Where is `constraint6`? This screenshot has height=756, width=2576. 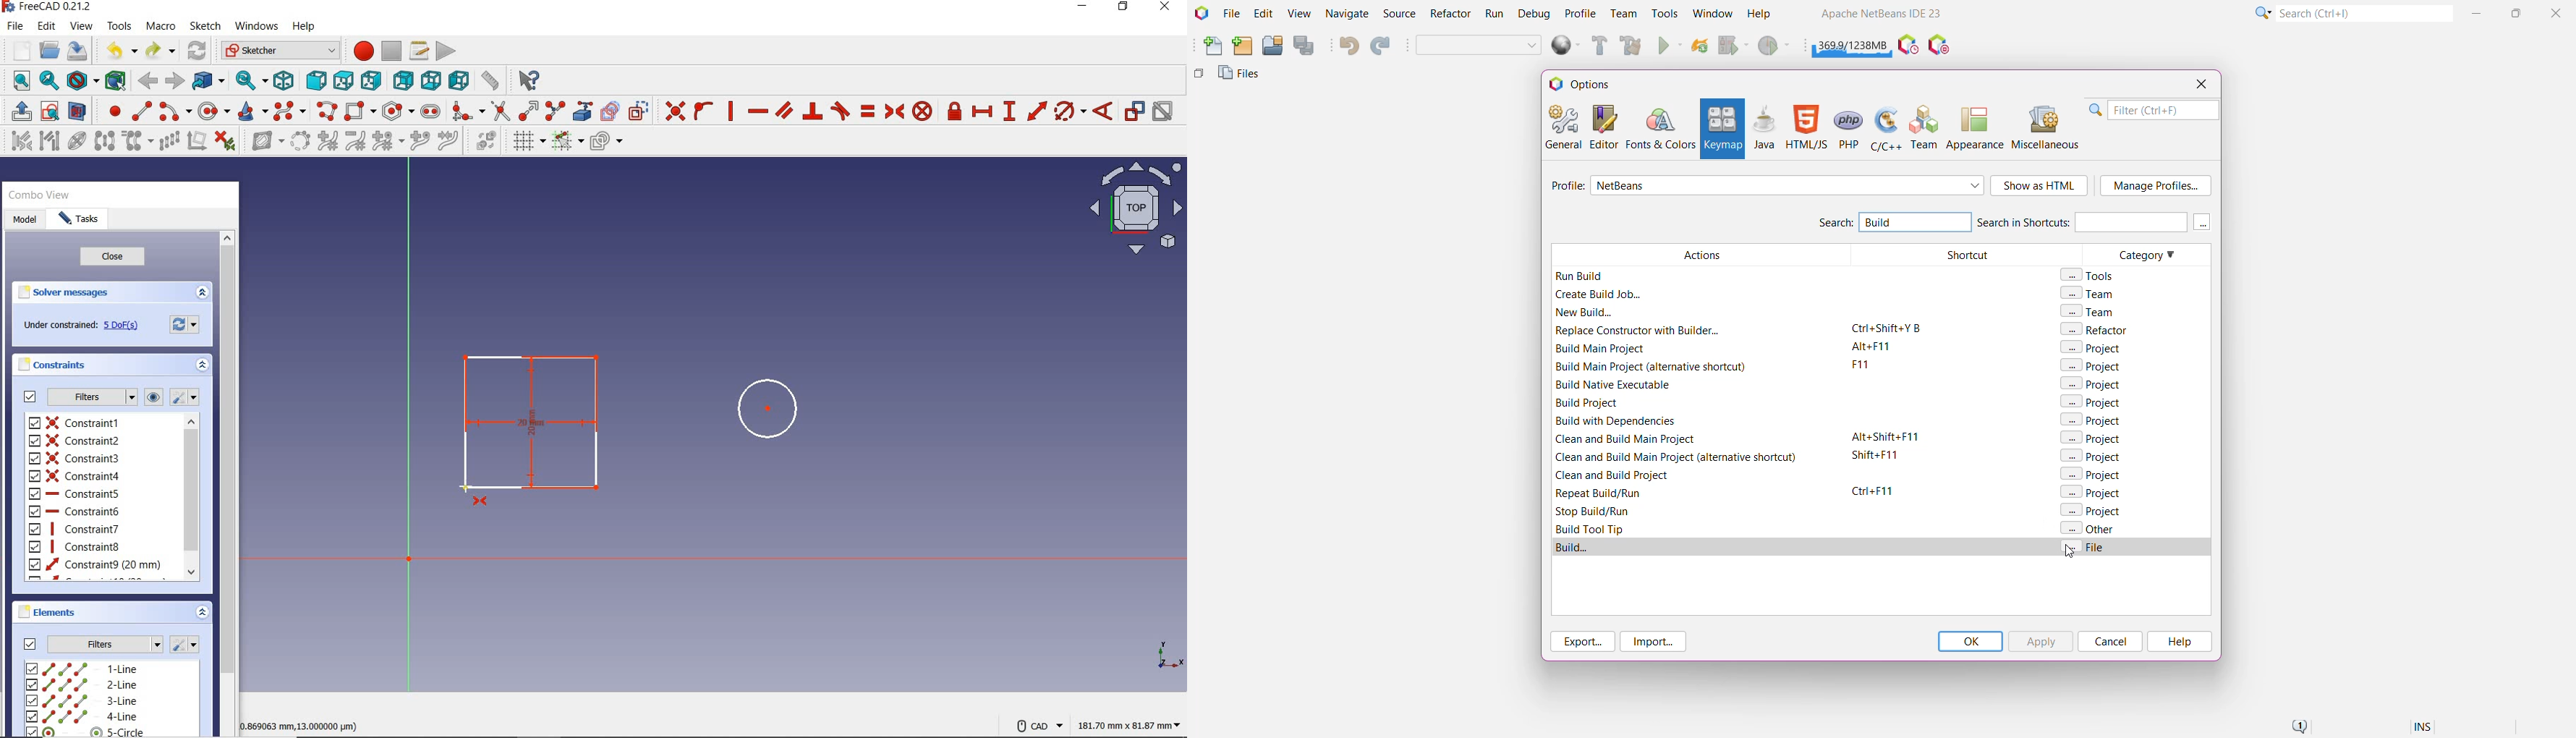
constraint6 is located at coordinates (74, 511).